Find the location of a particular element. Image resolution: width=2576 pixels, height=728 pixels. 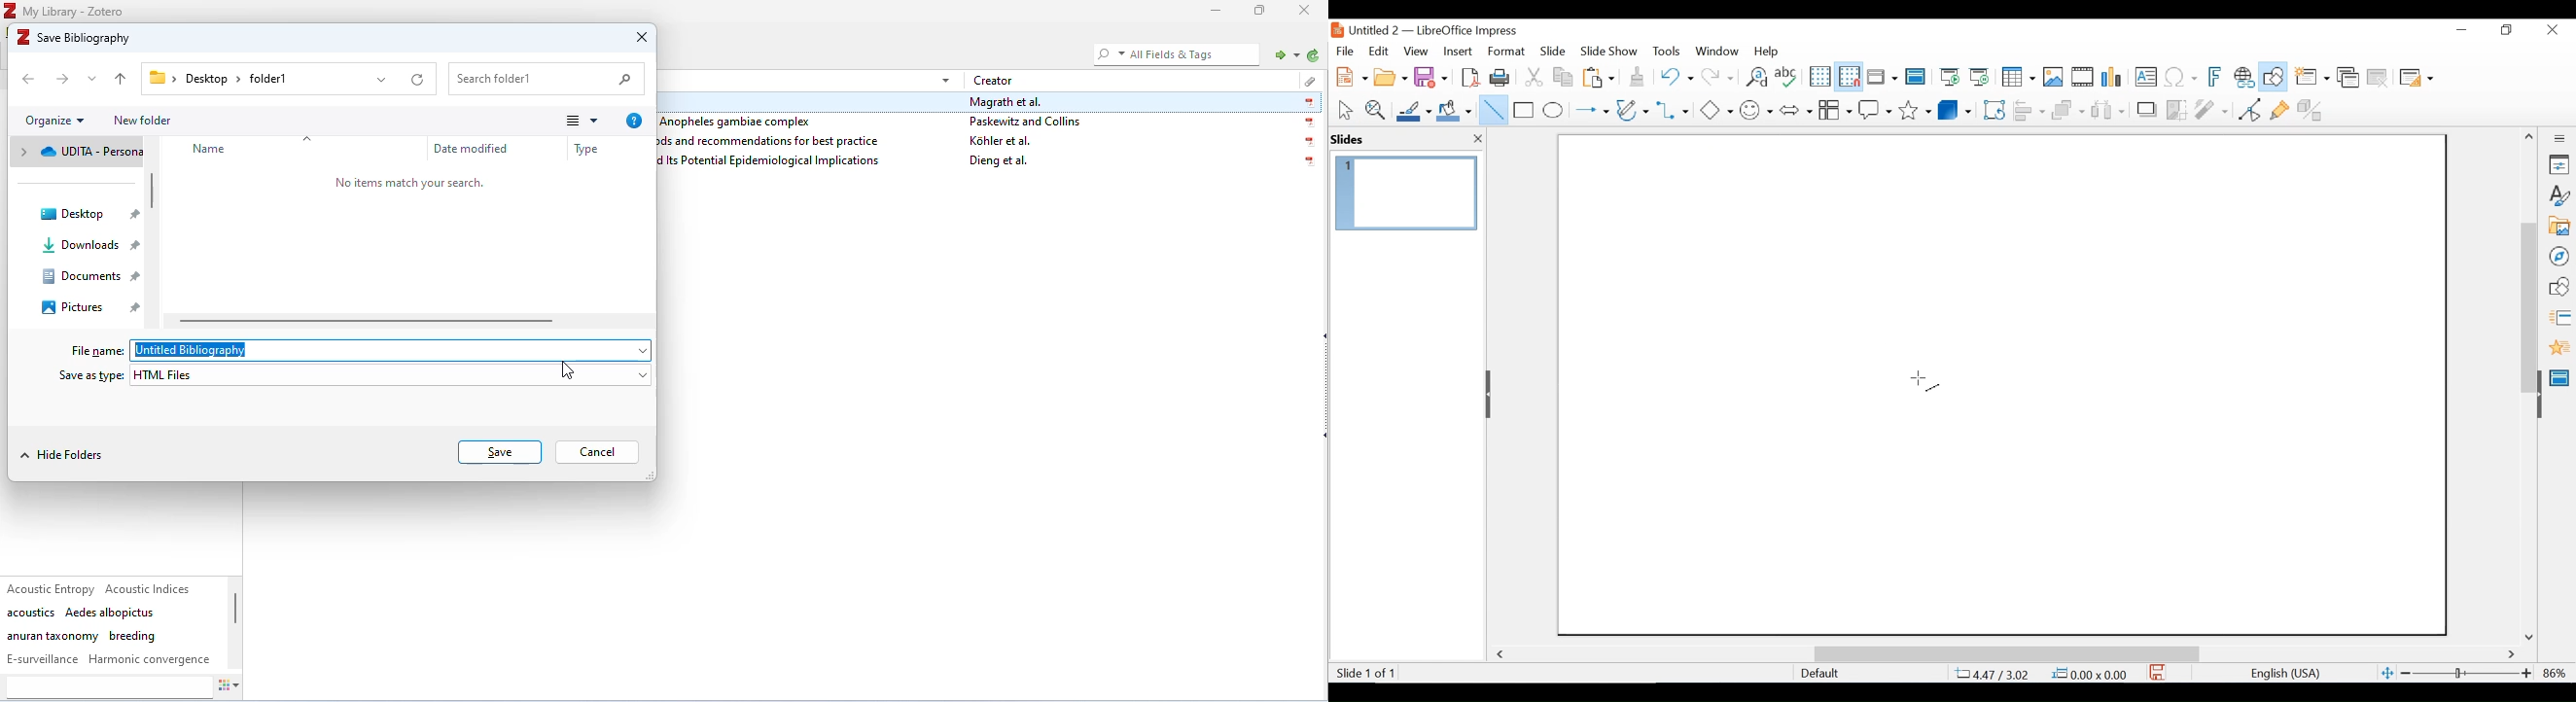

Slide Layout is located at coordinates (2415, 79).